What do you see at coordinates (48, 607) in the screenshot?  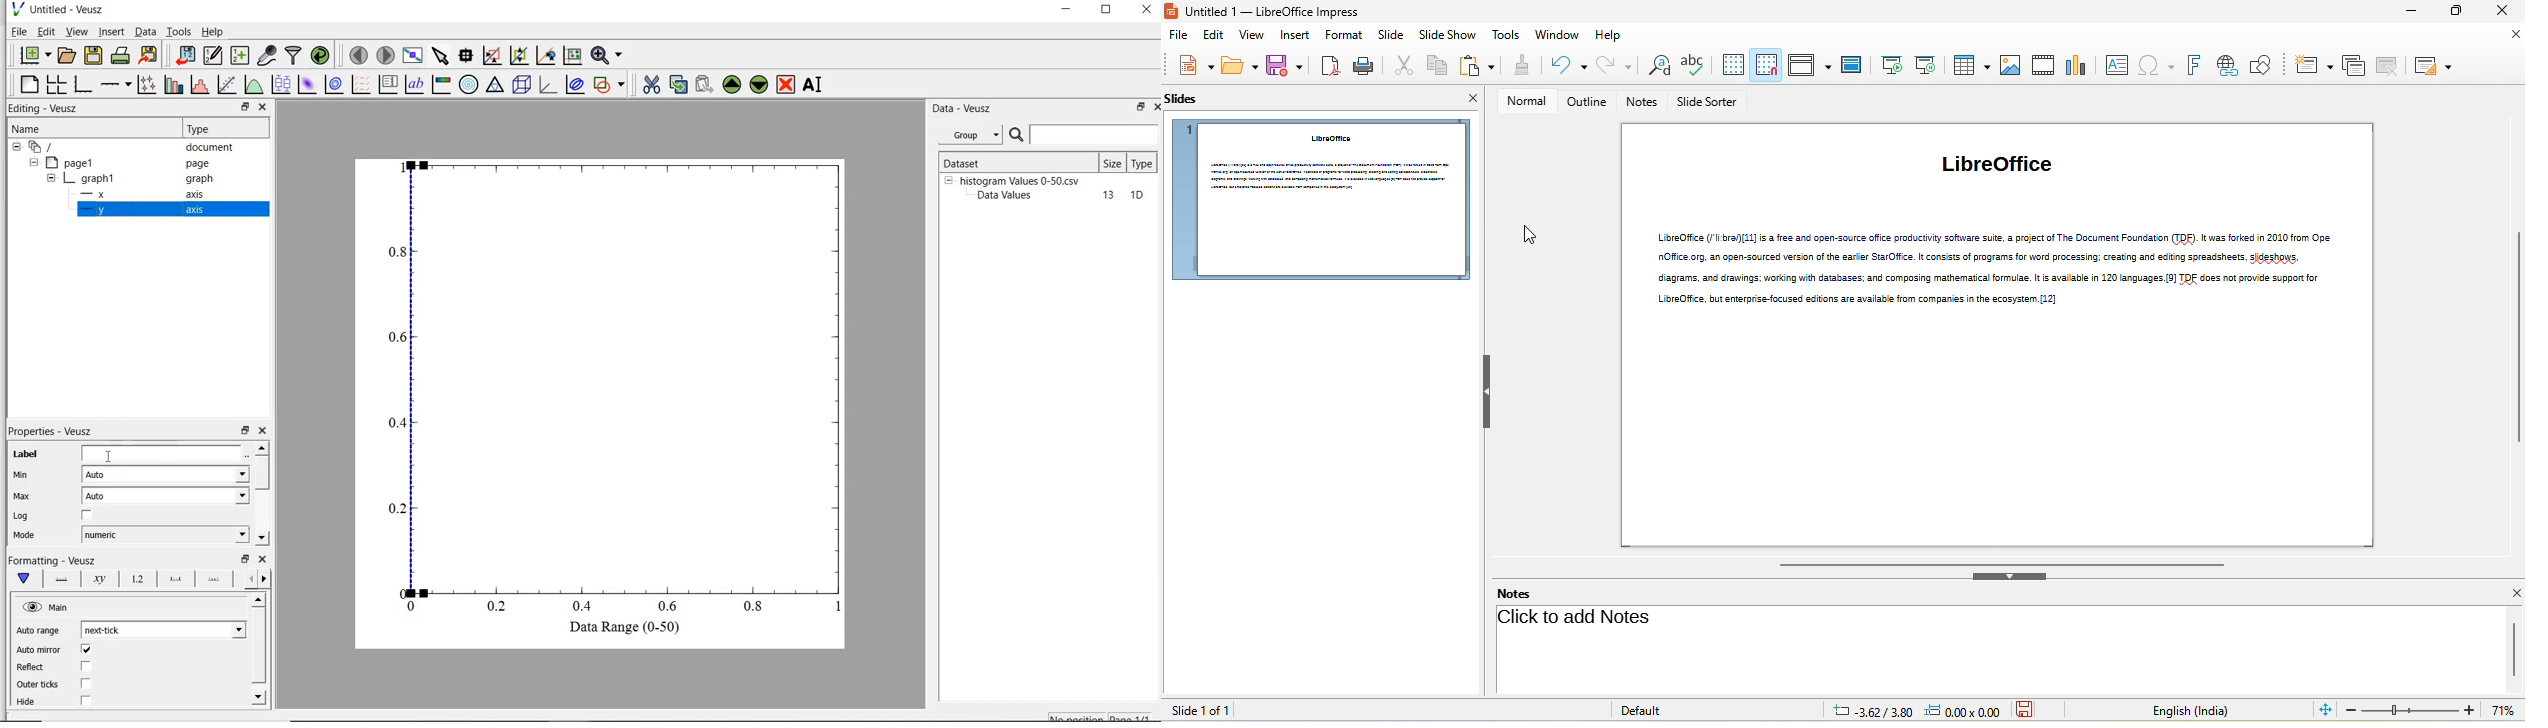 I see `hide` at bounding box center [48, 607].